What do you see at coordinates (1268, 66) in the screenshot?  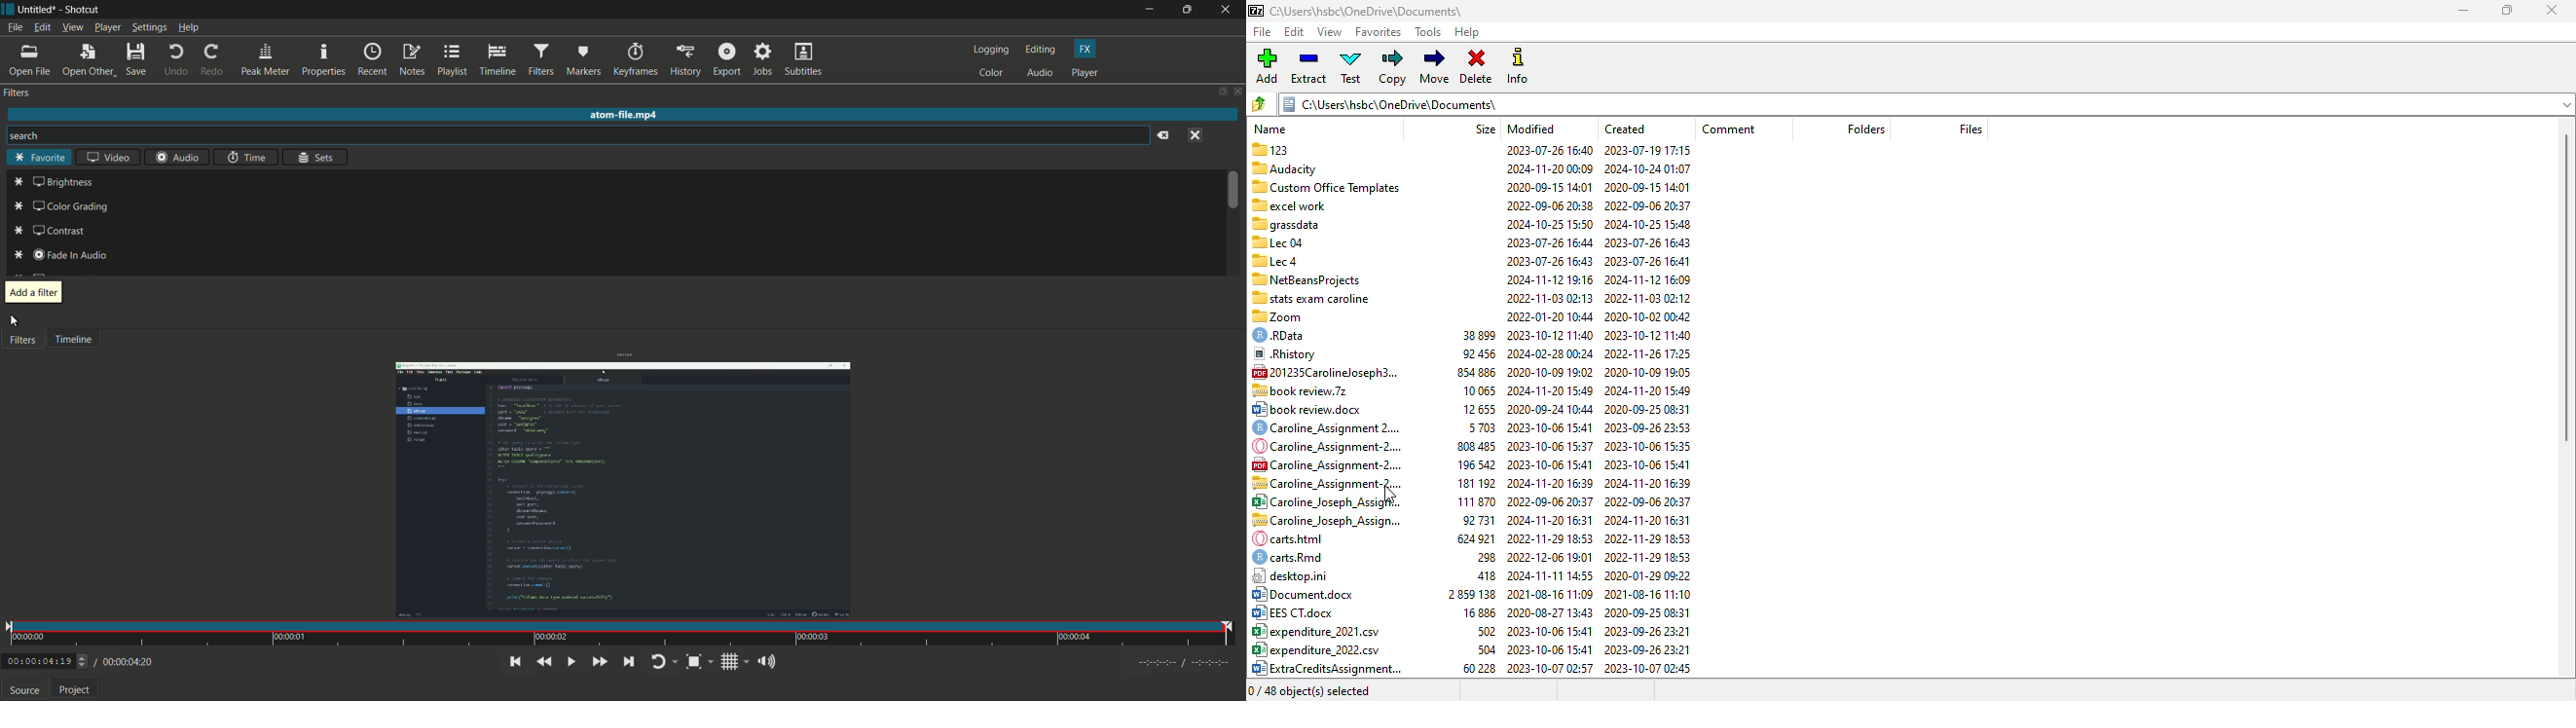 I see `add` at bounding box center [1268, 66].